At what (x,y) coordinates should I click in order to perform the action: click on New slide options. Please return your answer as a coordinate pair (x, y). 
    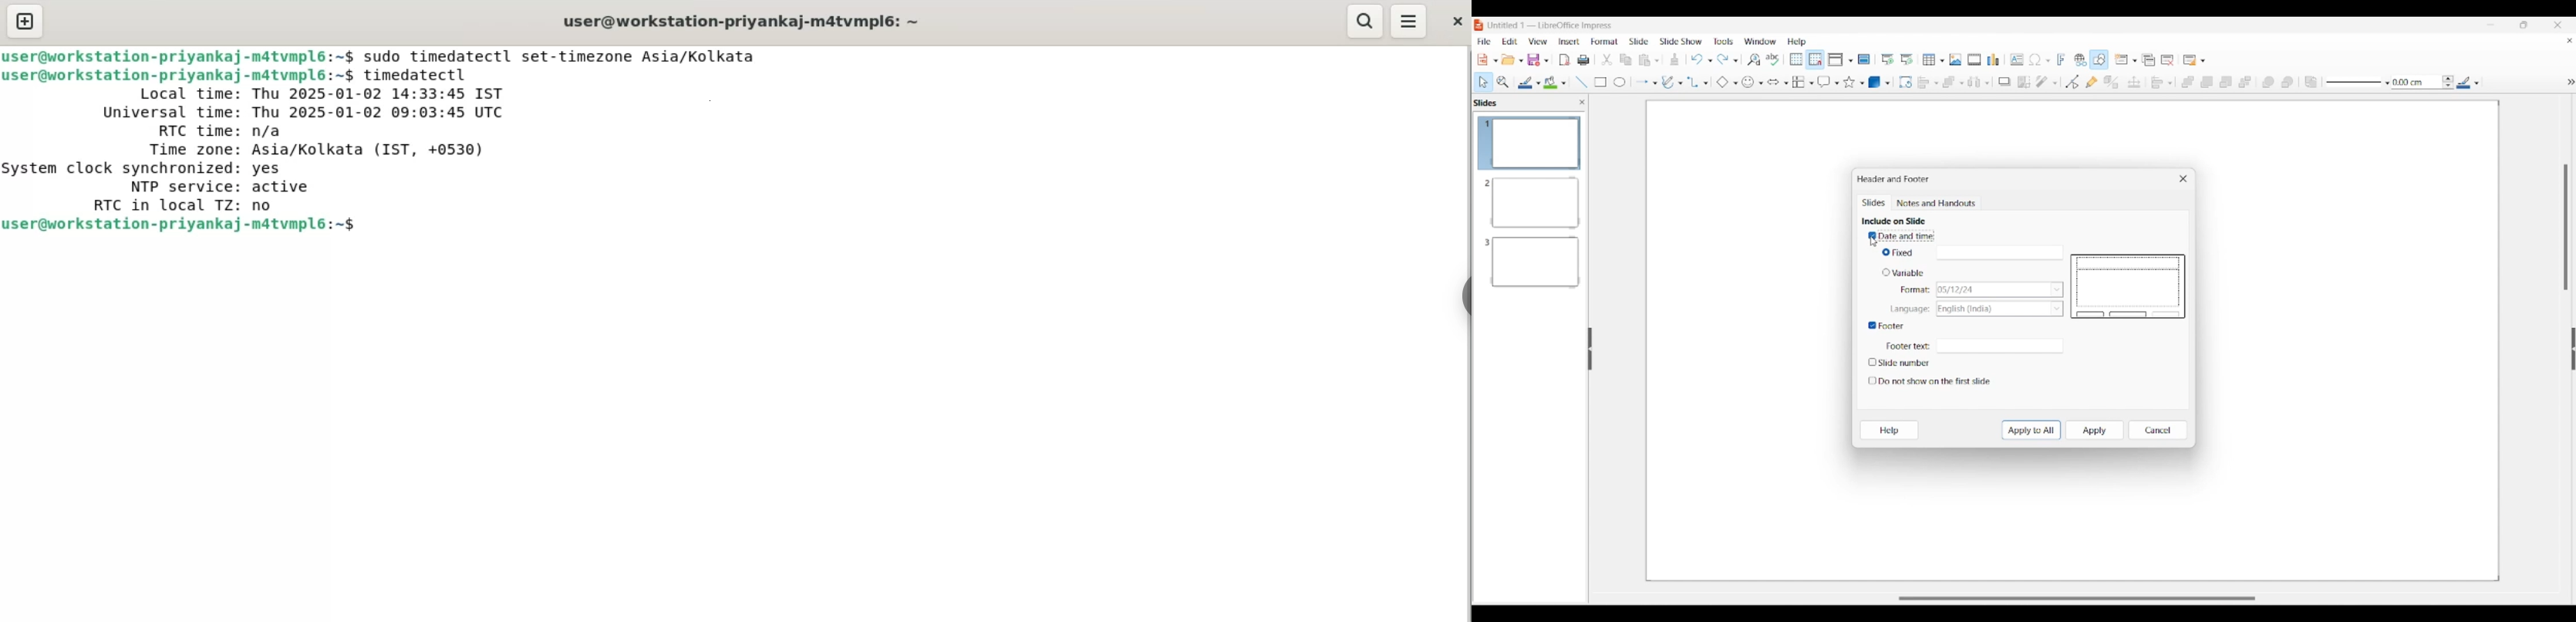
    Looking at the image, I should click on (2126, 59).